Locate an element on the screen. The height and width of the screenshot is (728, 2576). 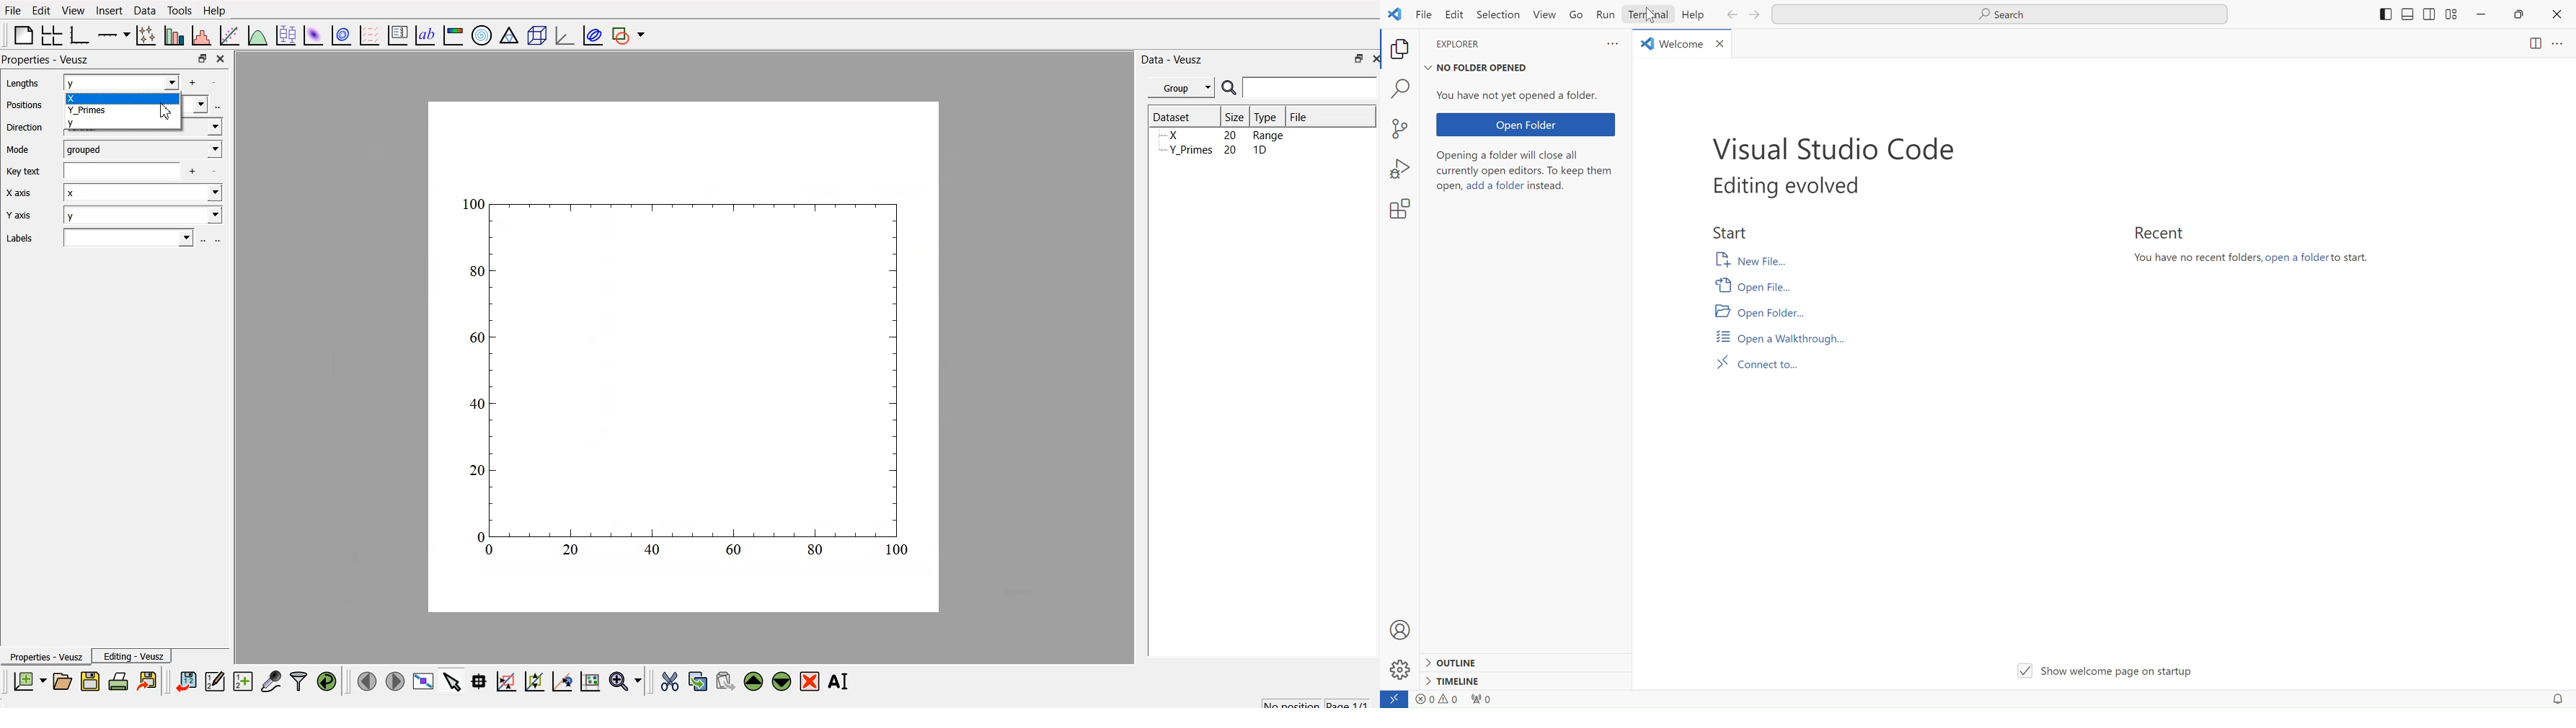
close is located at coordinates (1727, 49).